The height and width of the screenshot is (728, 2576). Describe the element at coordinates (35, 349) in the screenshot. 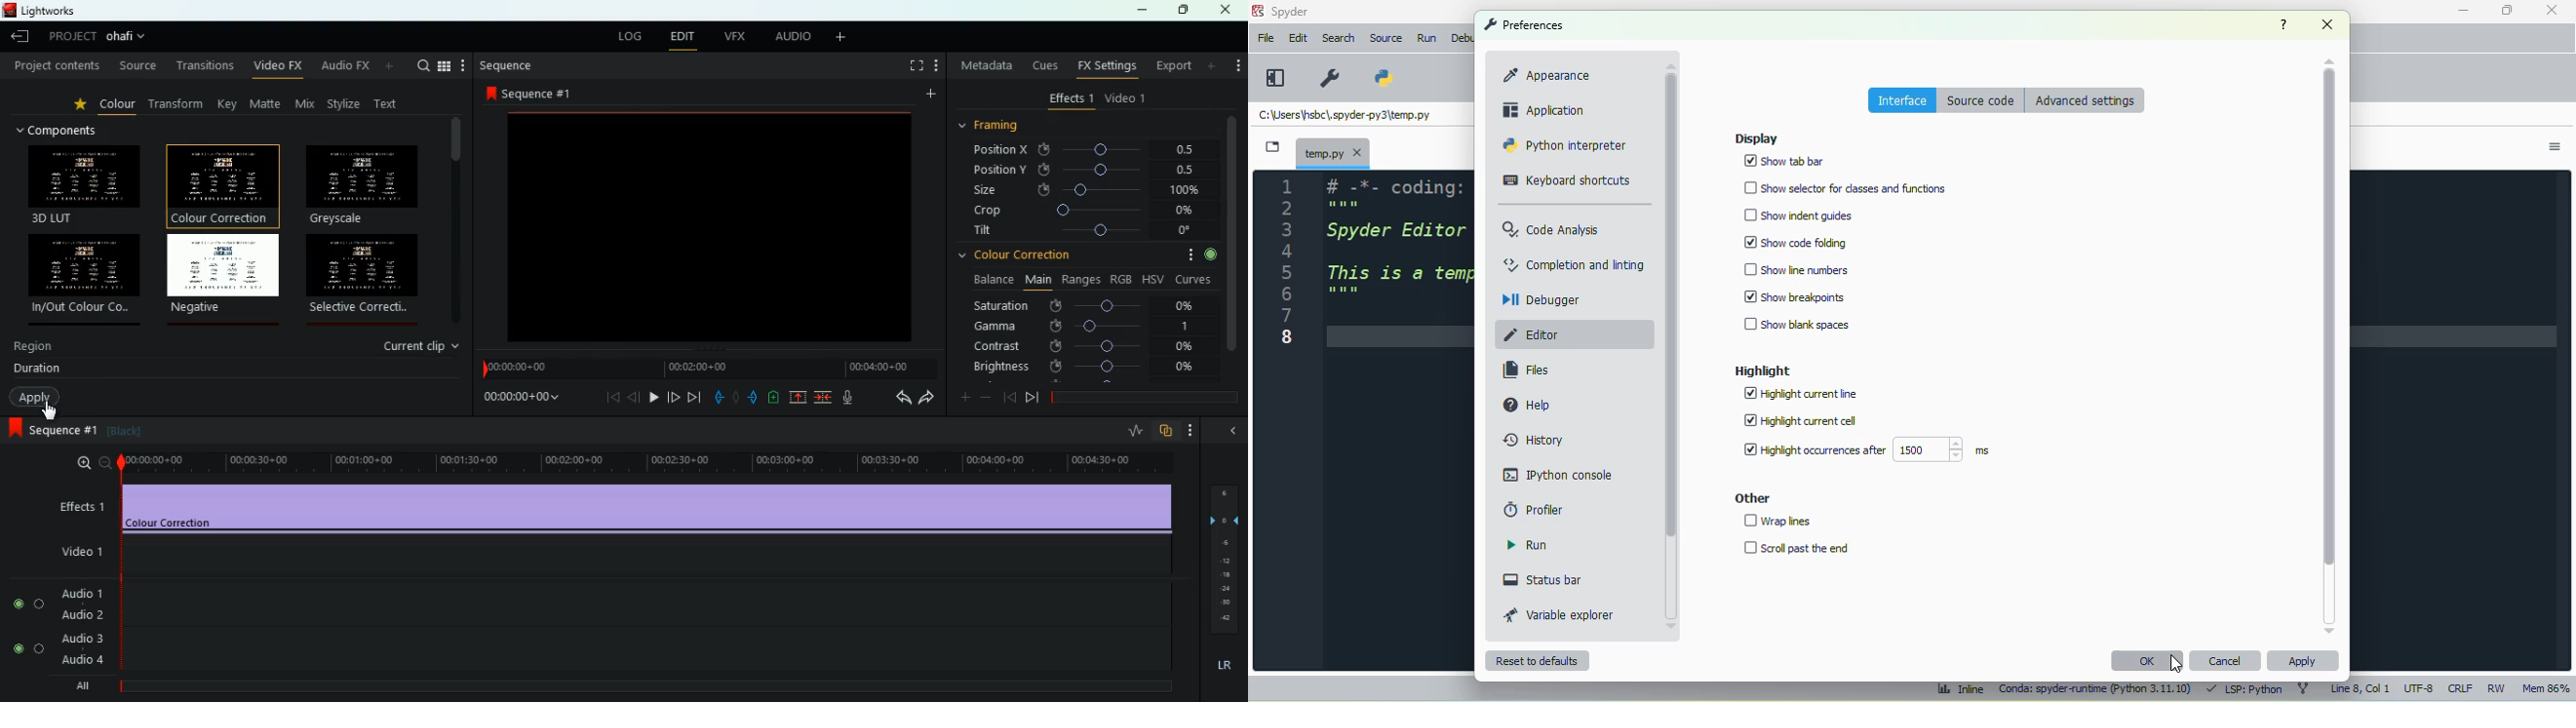

I see `region` at that location.